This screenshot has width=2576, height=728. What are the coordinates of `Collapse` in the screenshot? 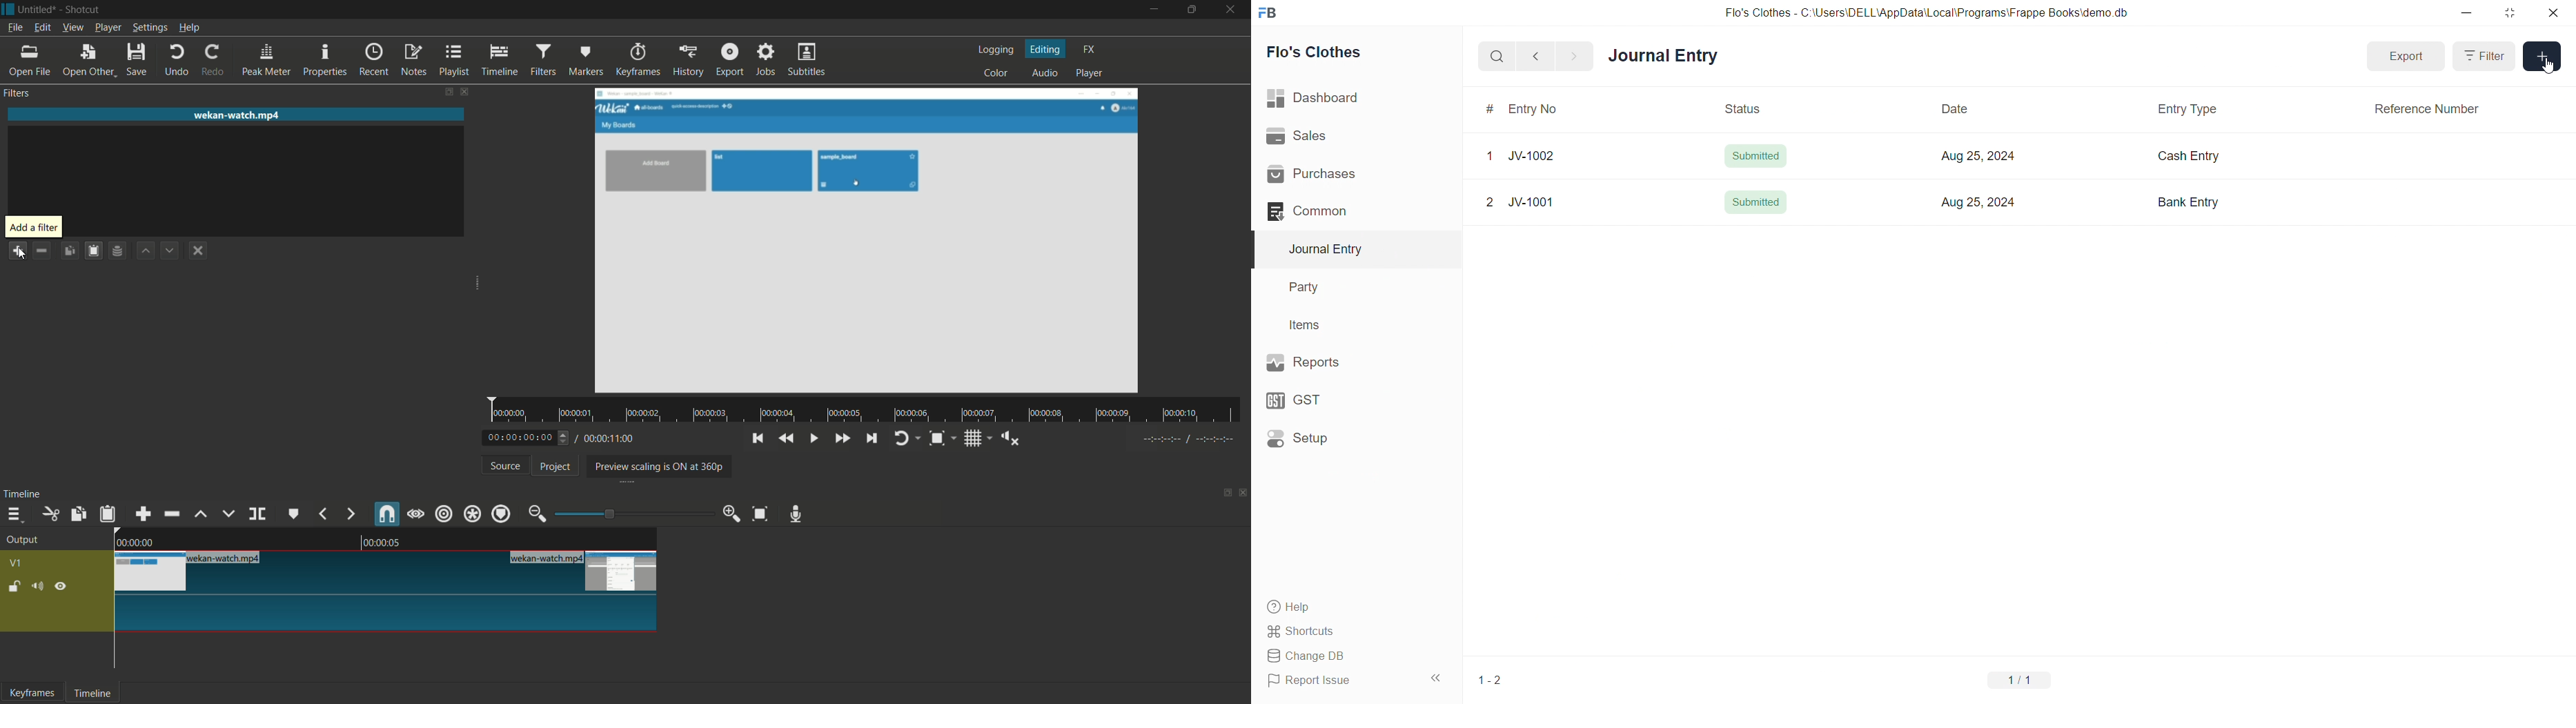 It's located at (2484, 55).